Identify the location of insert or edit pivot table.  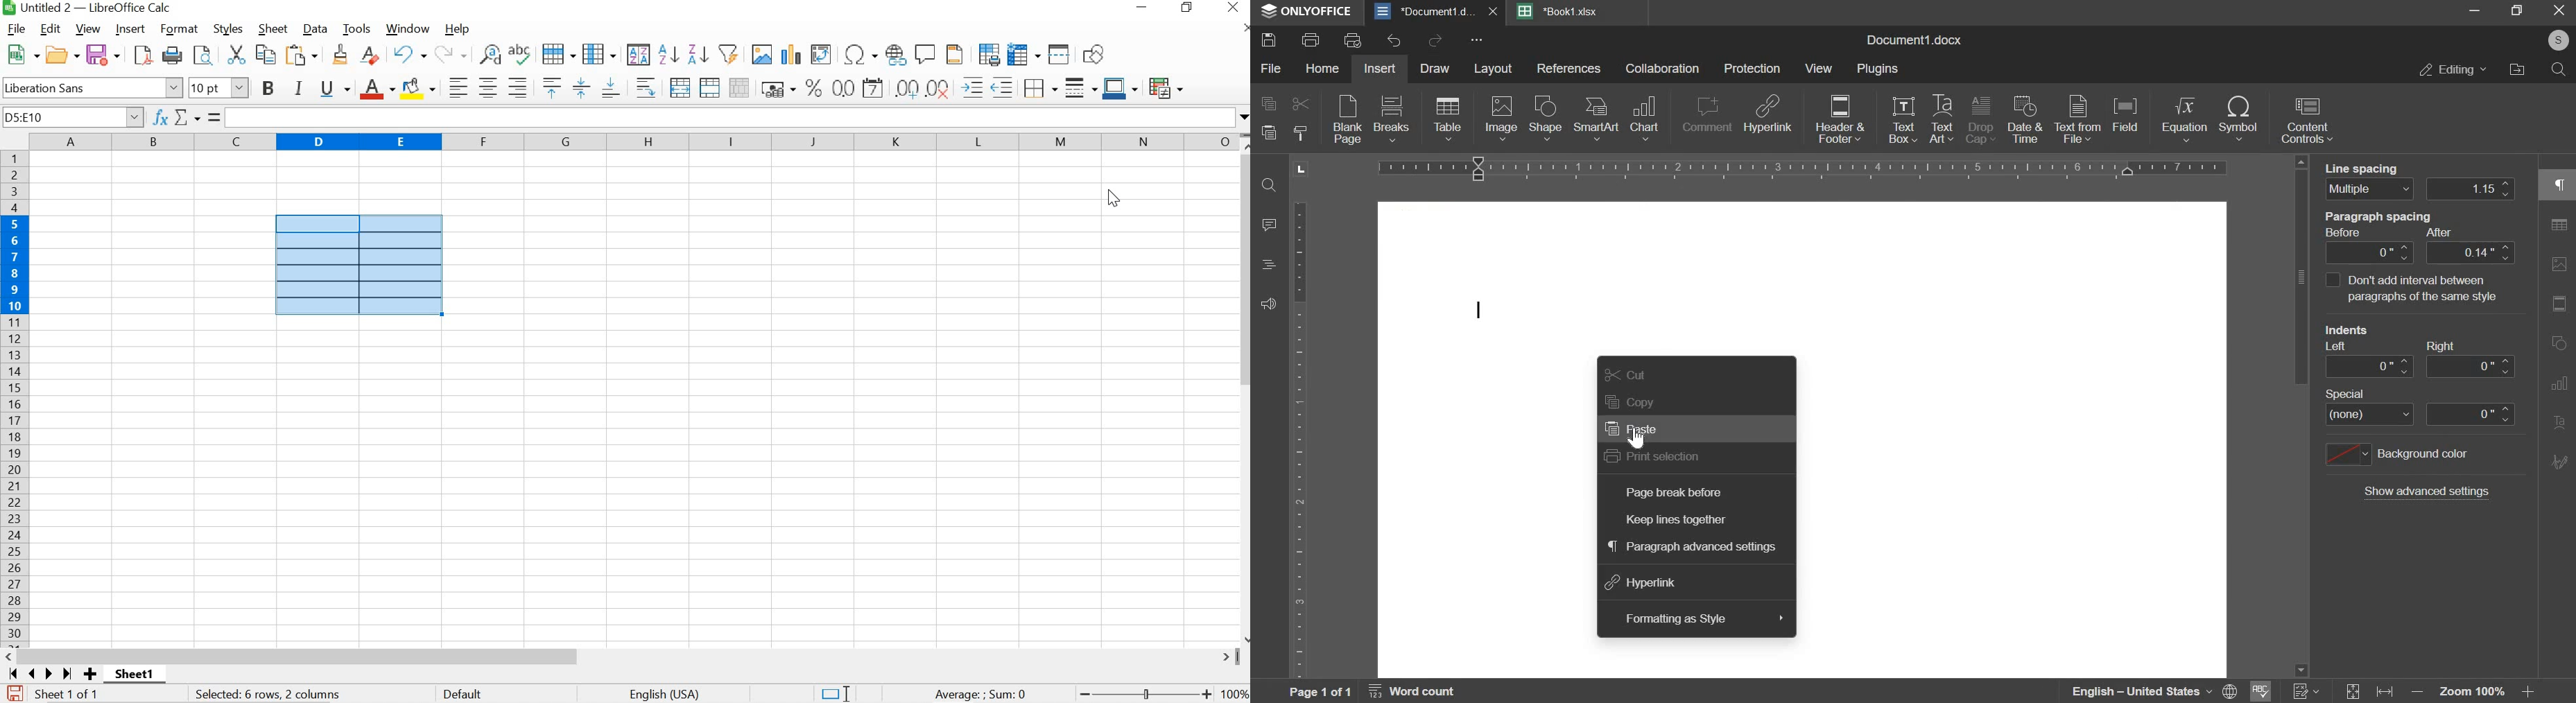
(822, 53).